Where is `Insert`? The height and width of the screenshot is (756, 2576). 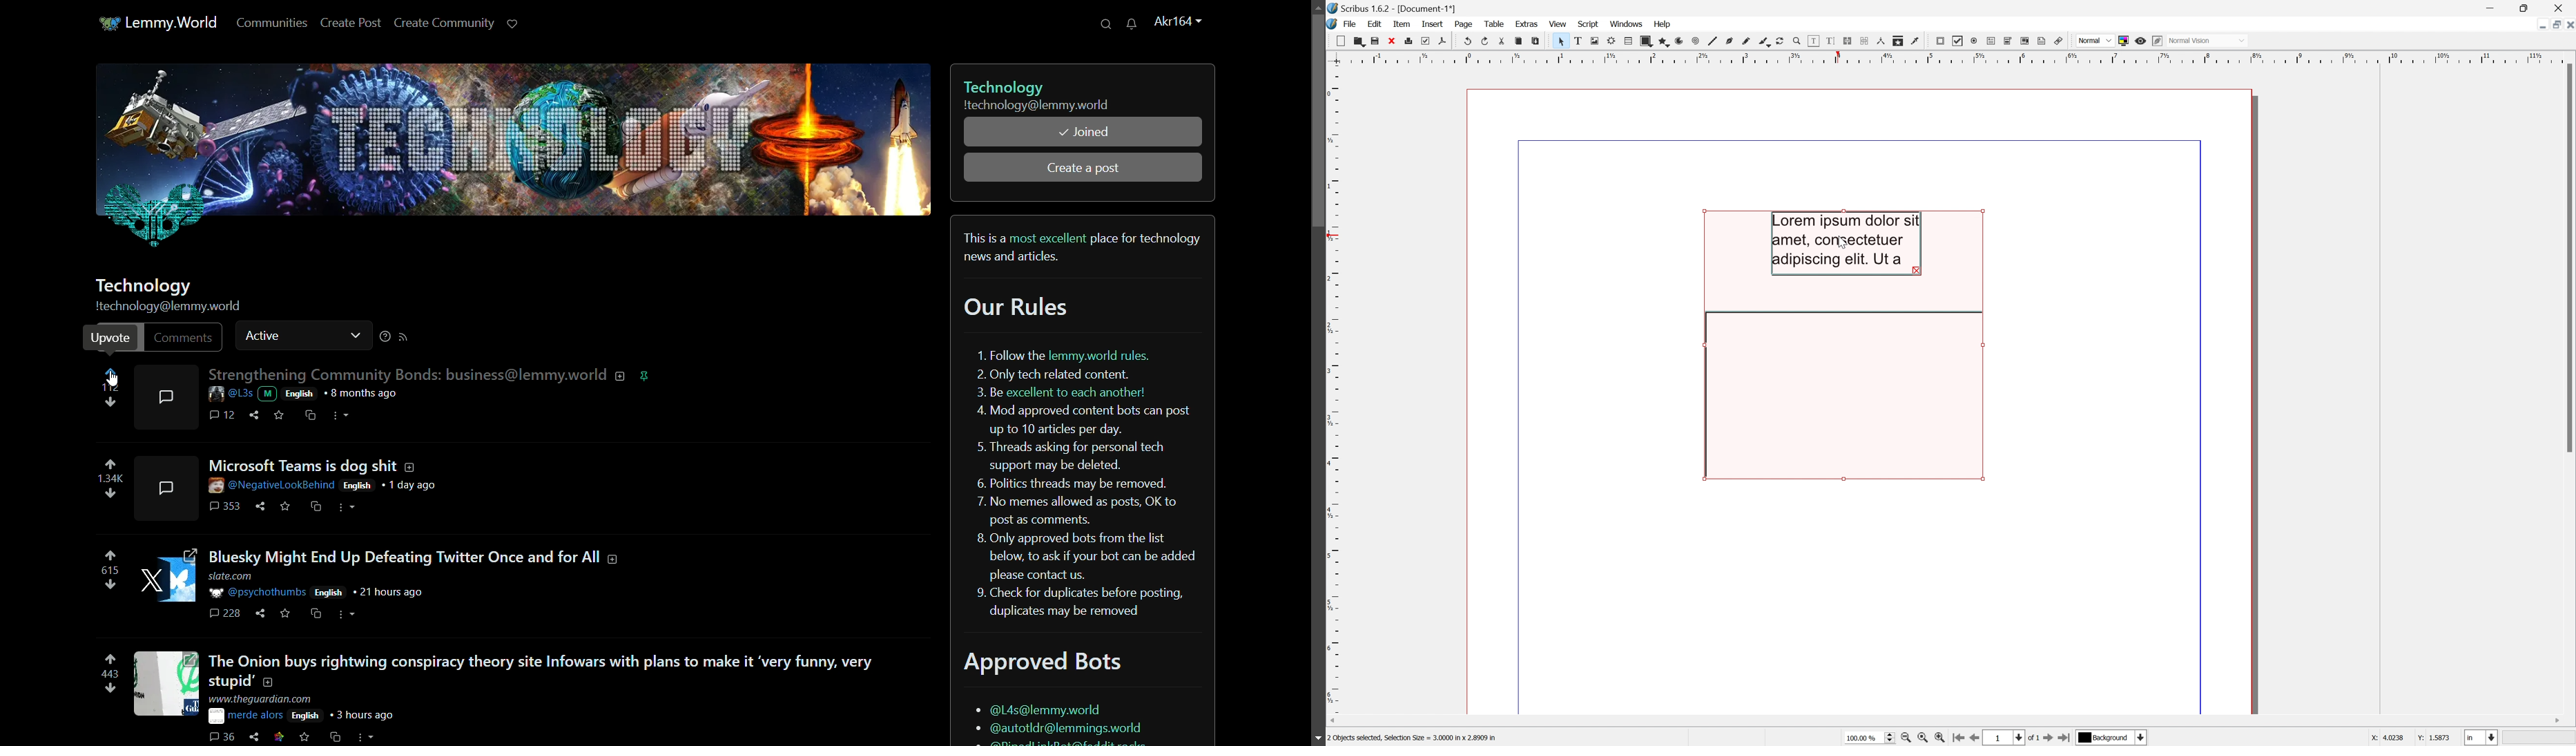
Insert is located at coordinates (1432, 23).